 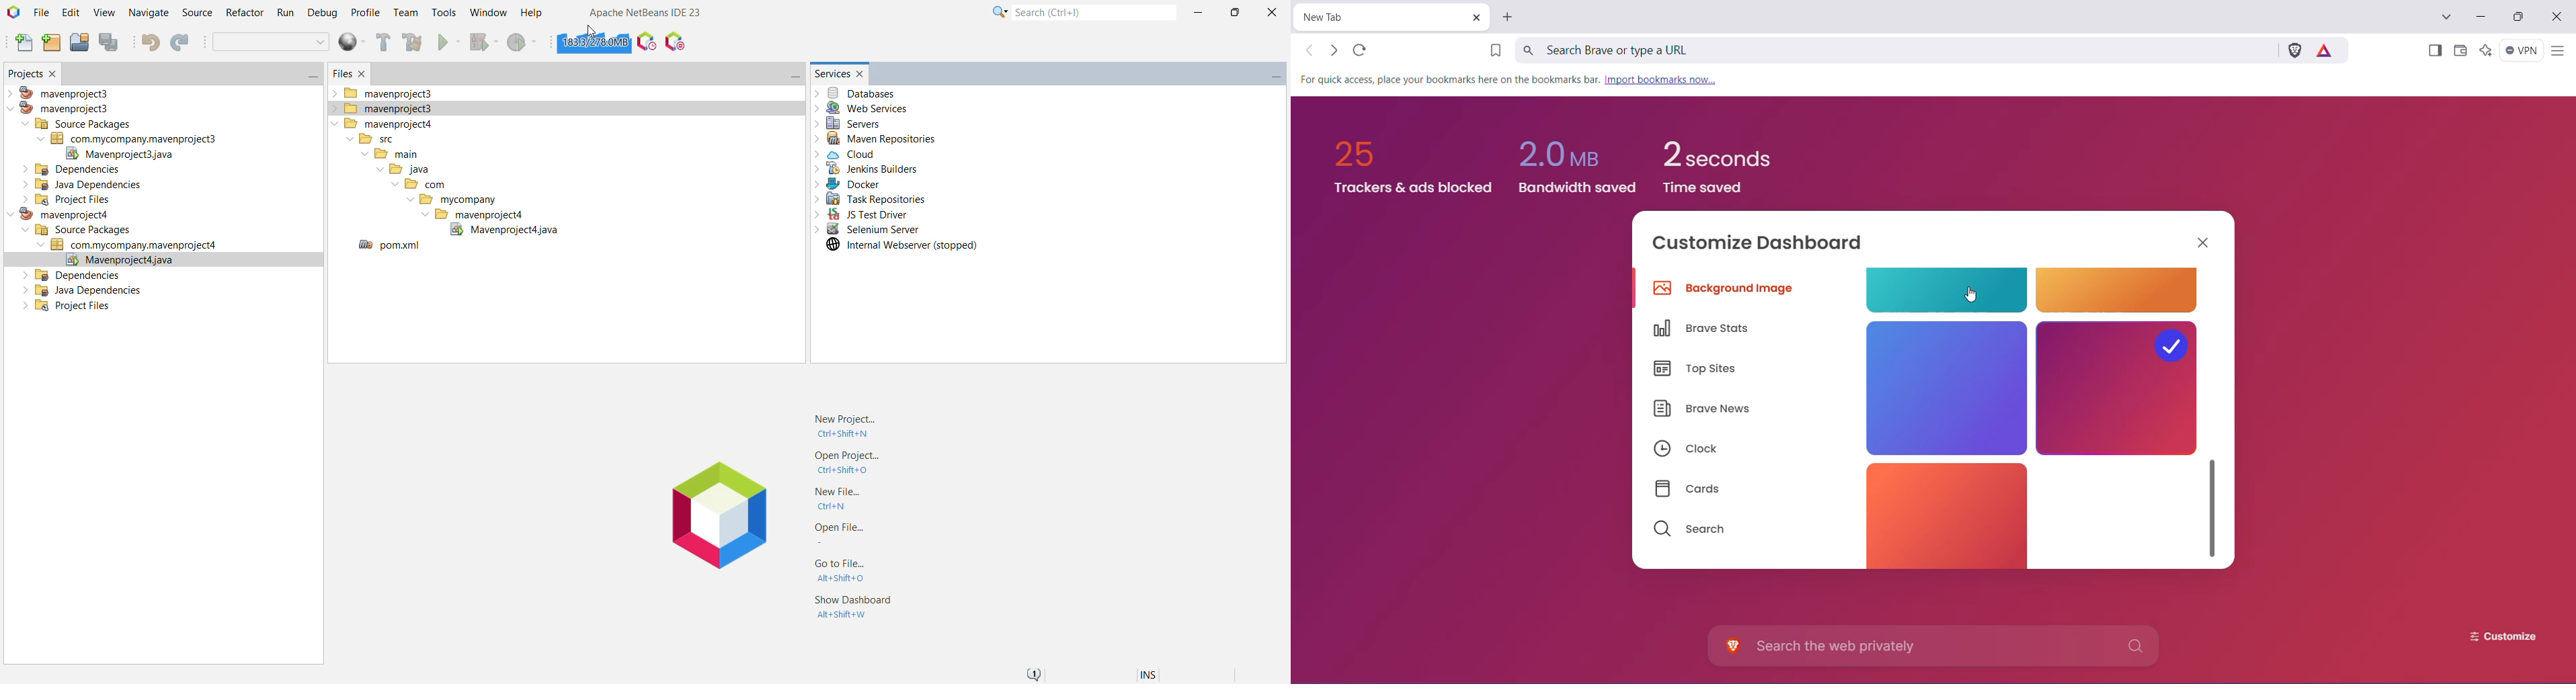 What do you see at coordinates (1767, 245) in the screenshot?
I see `Customize Dashboard` at bounding box center [1767, 245].